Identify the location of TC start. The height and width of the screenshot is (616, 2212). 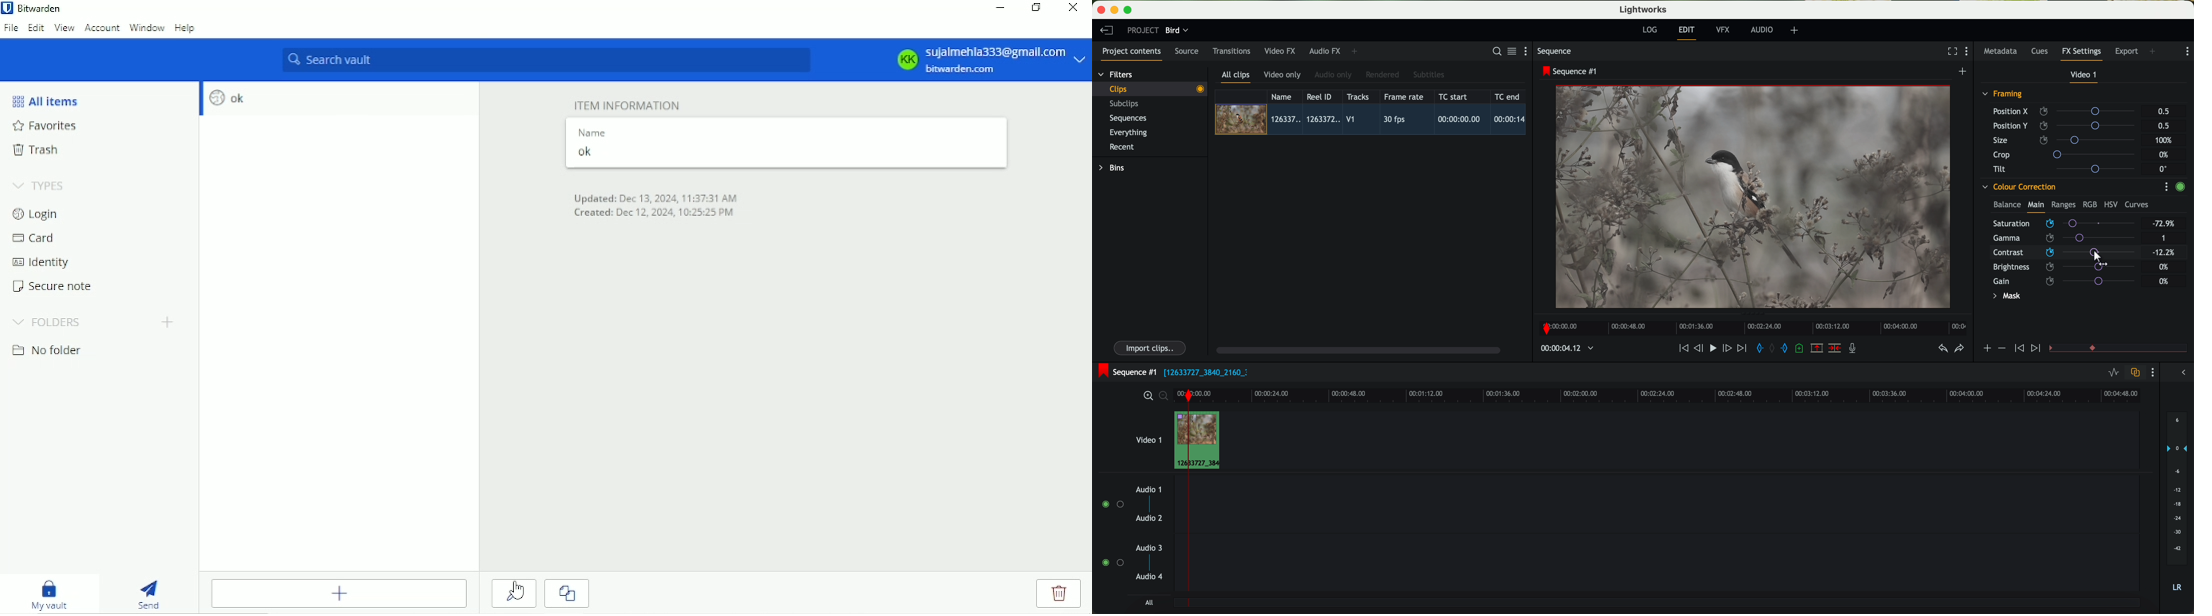
(1454, 96).